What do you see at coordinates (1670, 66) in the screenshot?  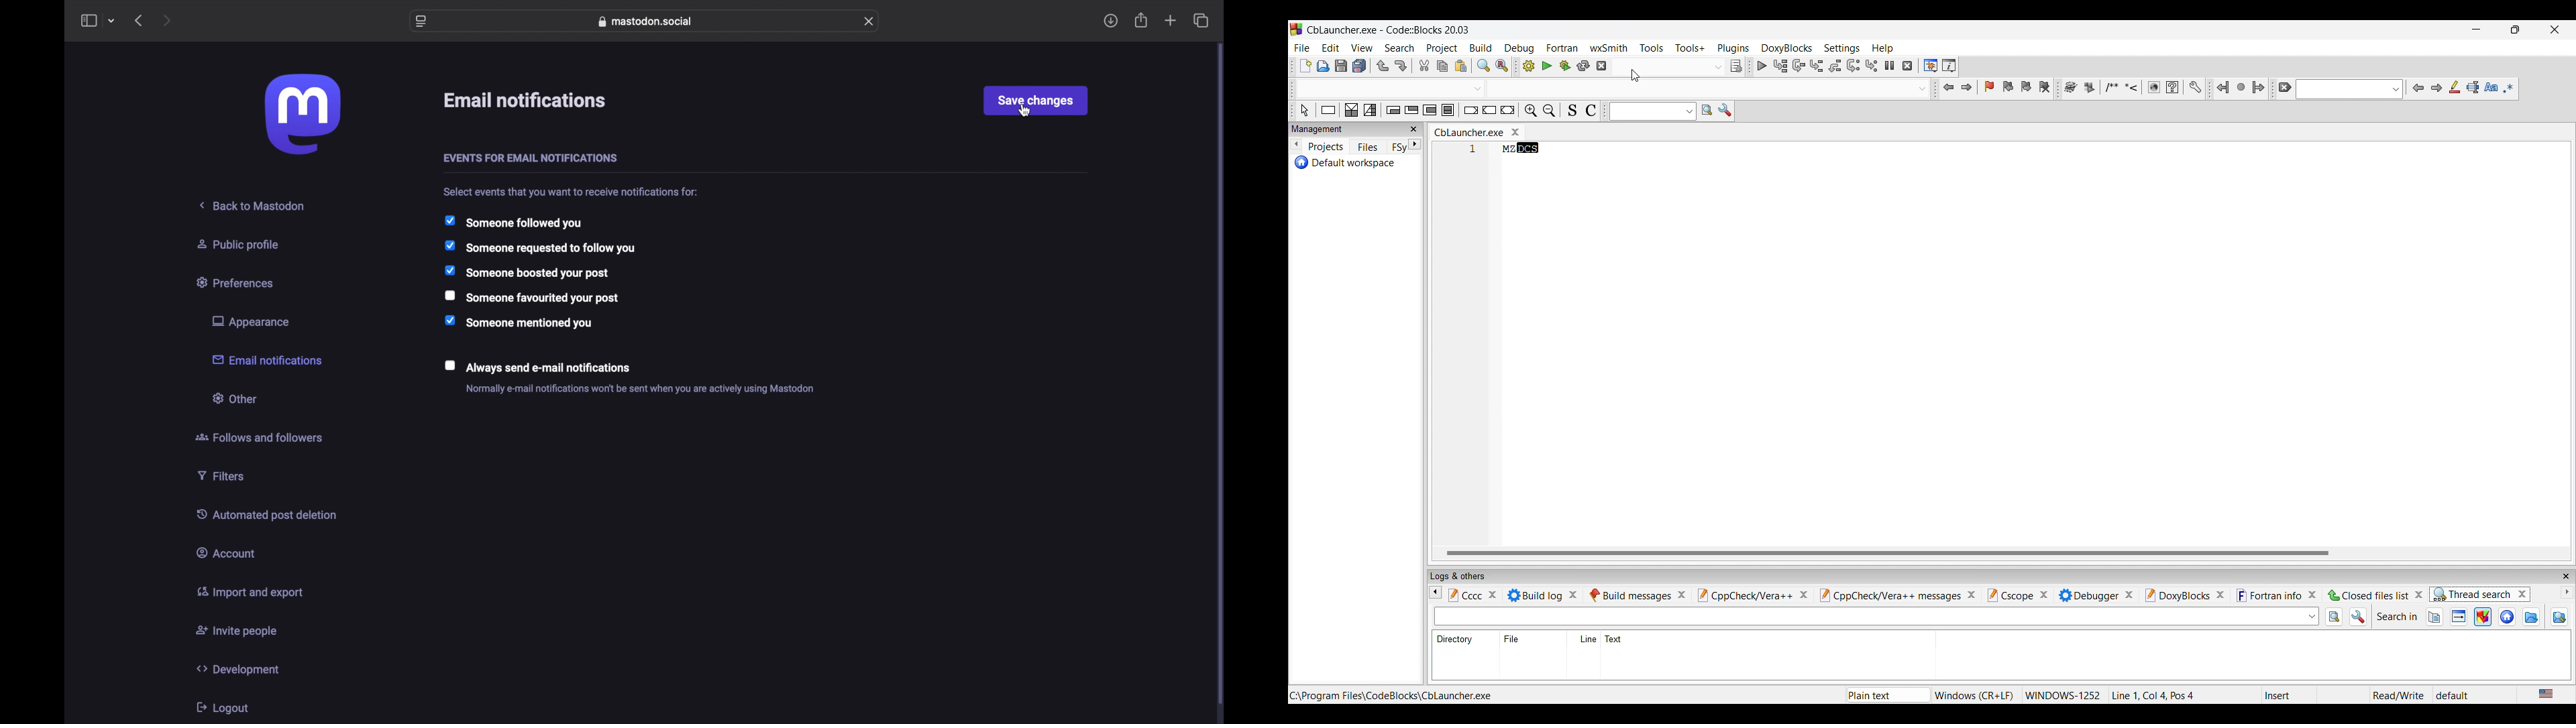 I see `Text box with options` at bounding box center [1670, 66].